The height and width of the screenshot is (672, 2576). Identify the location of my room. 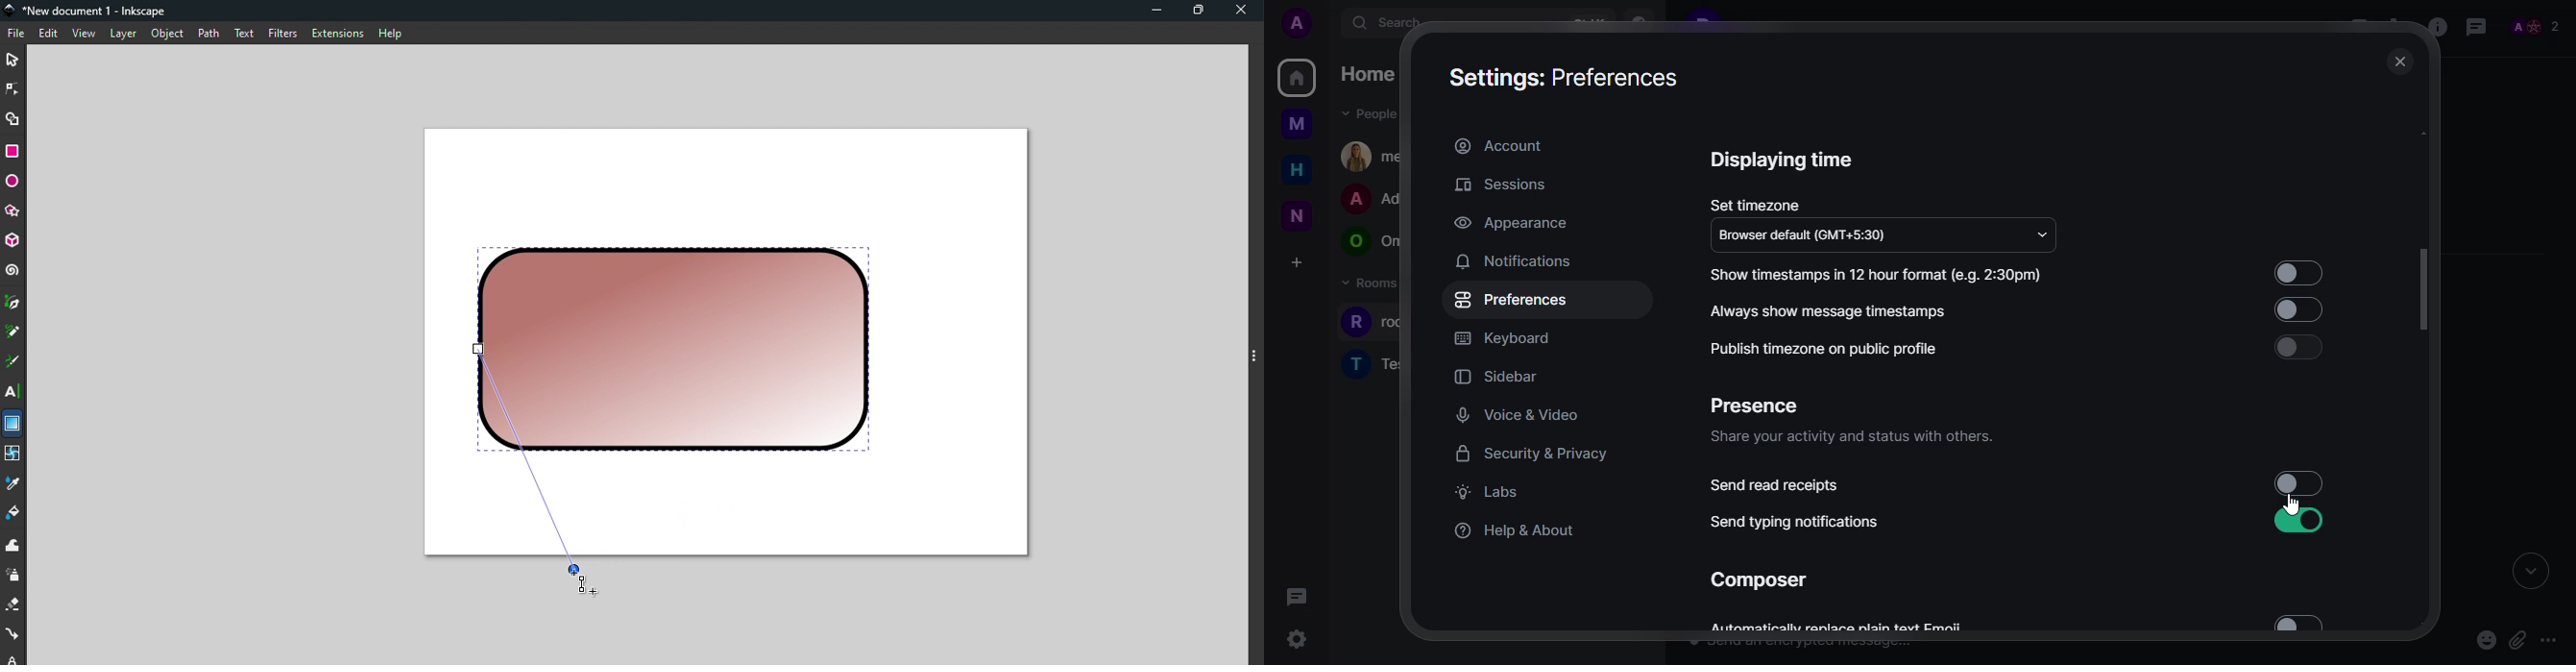
(1375, 156).